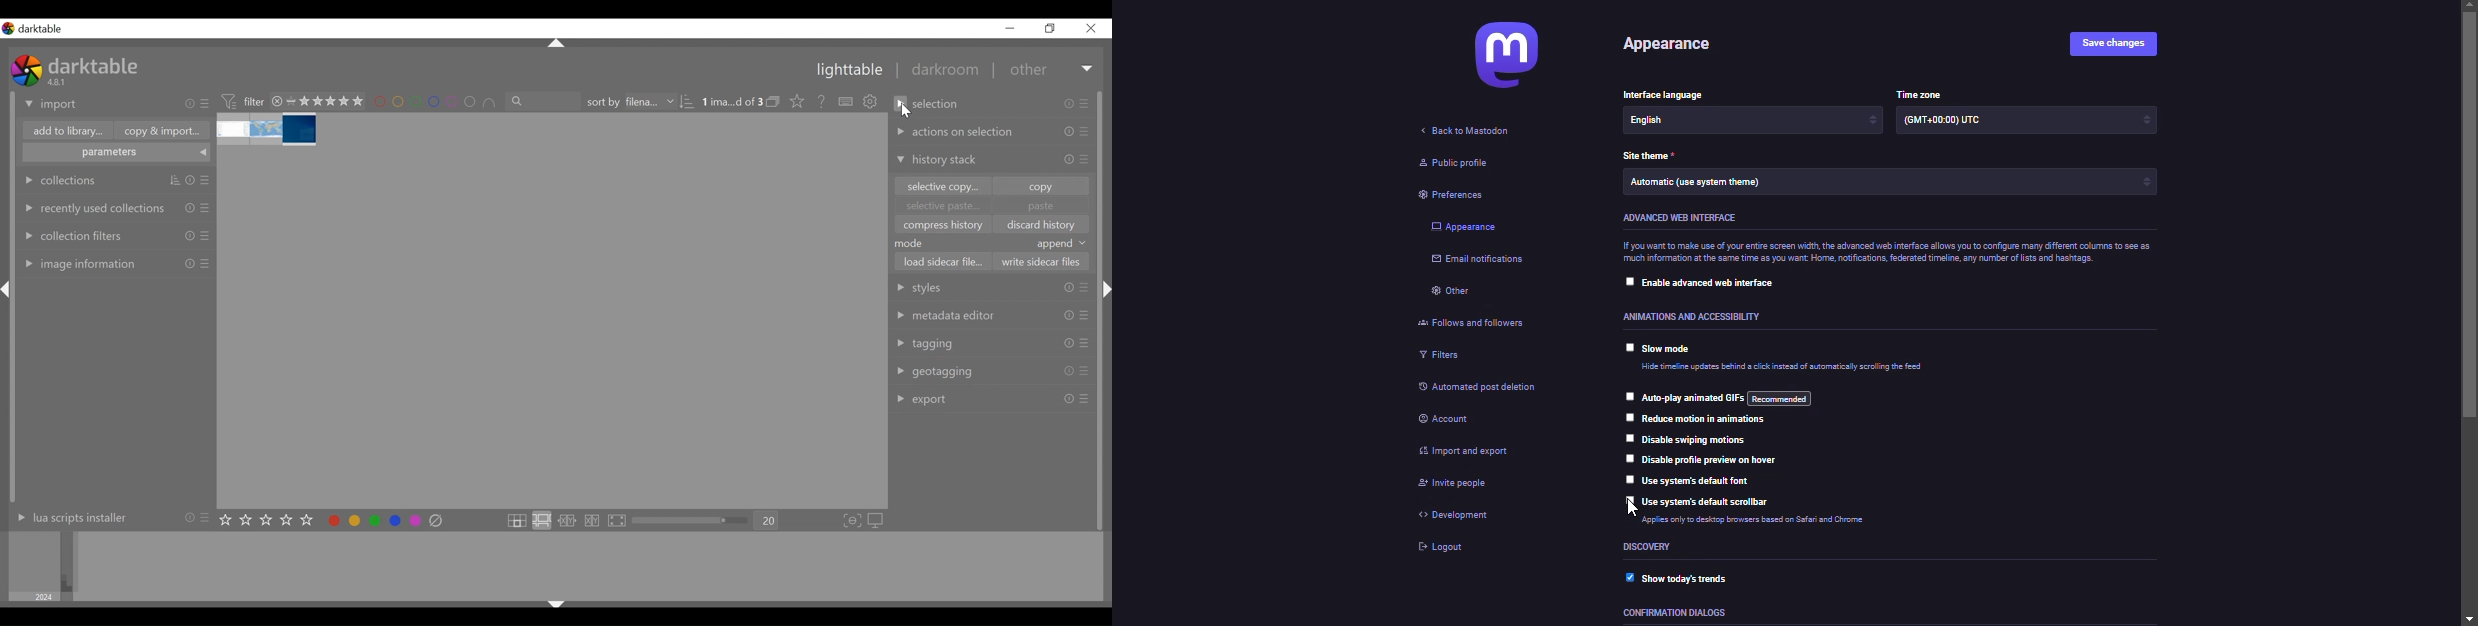 The width and height of the screenshot is (2492, 644). Describe the element at coordinates (1084, 287) in the screenshot. I see `presets` at that location.